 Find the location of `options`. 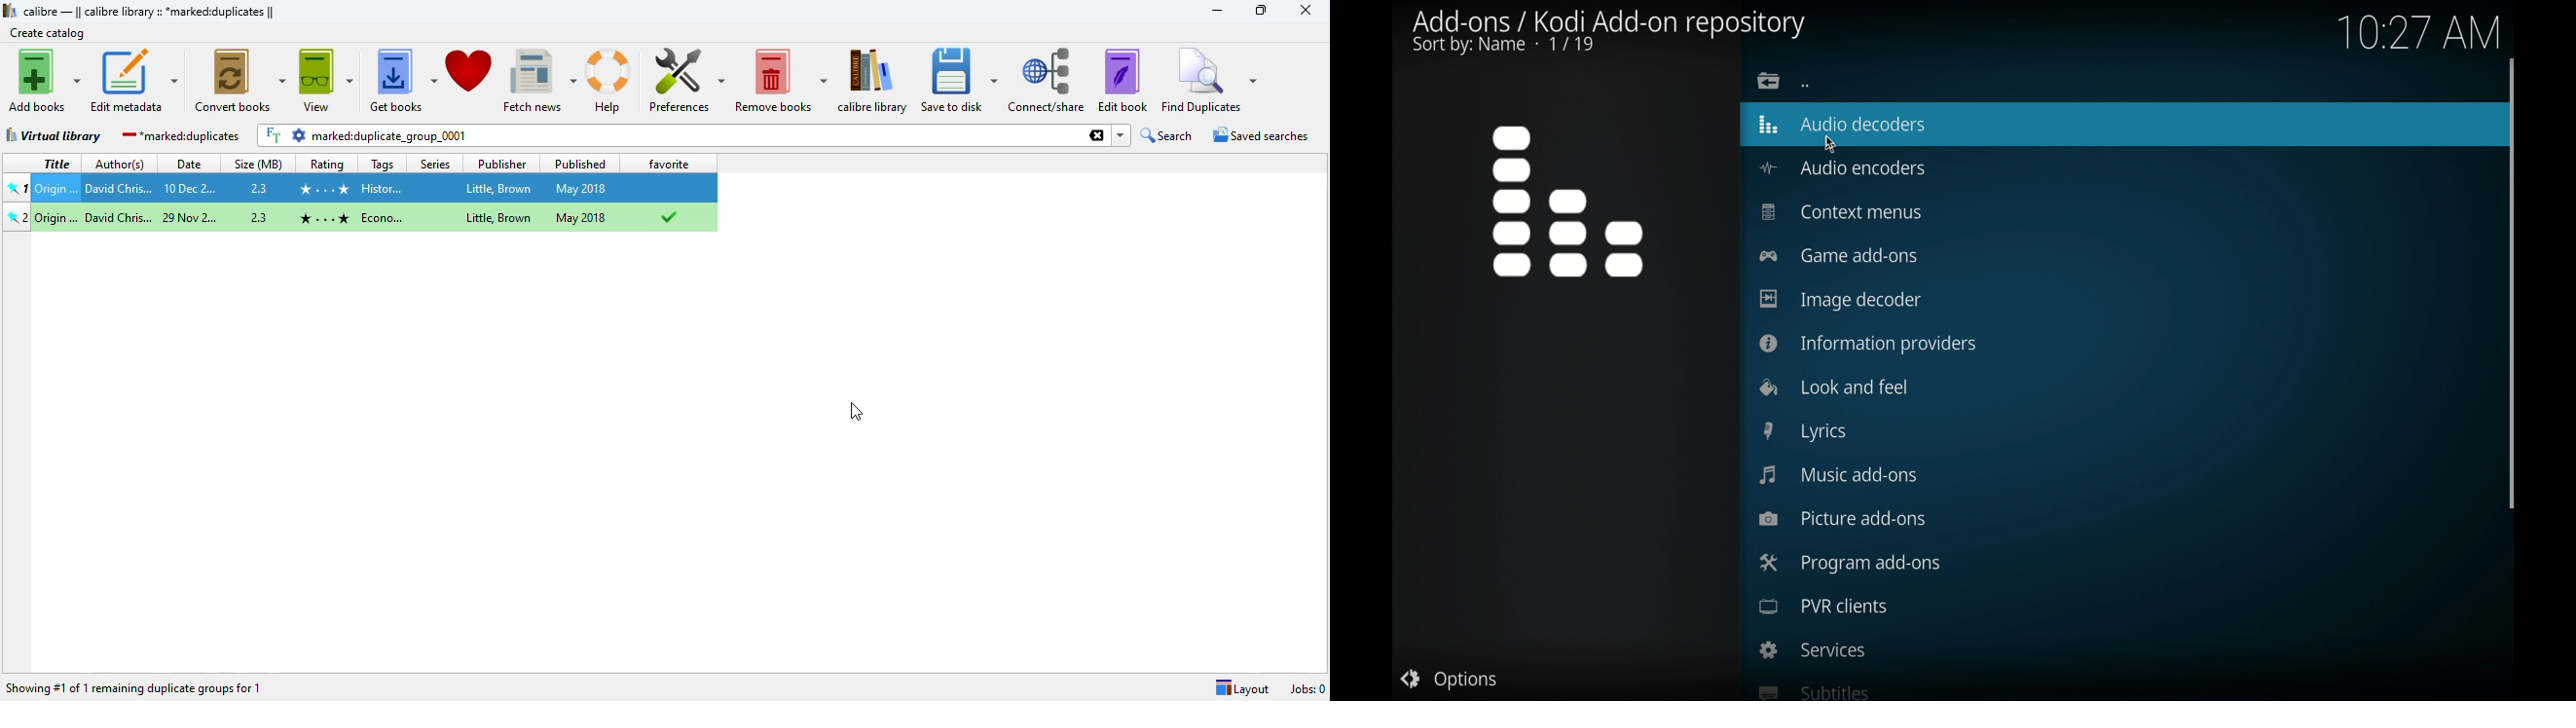

options is located at coordinates (1449, 680).